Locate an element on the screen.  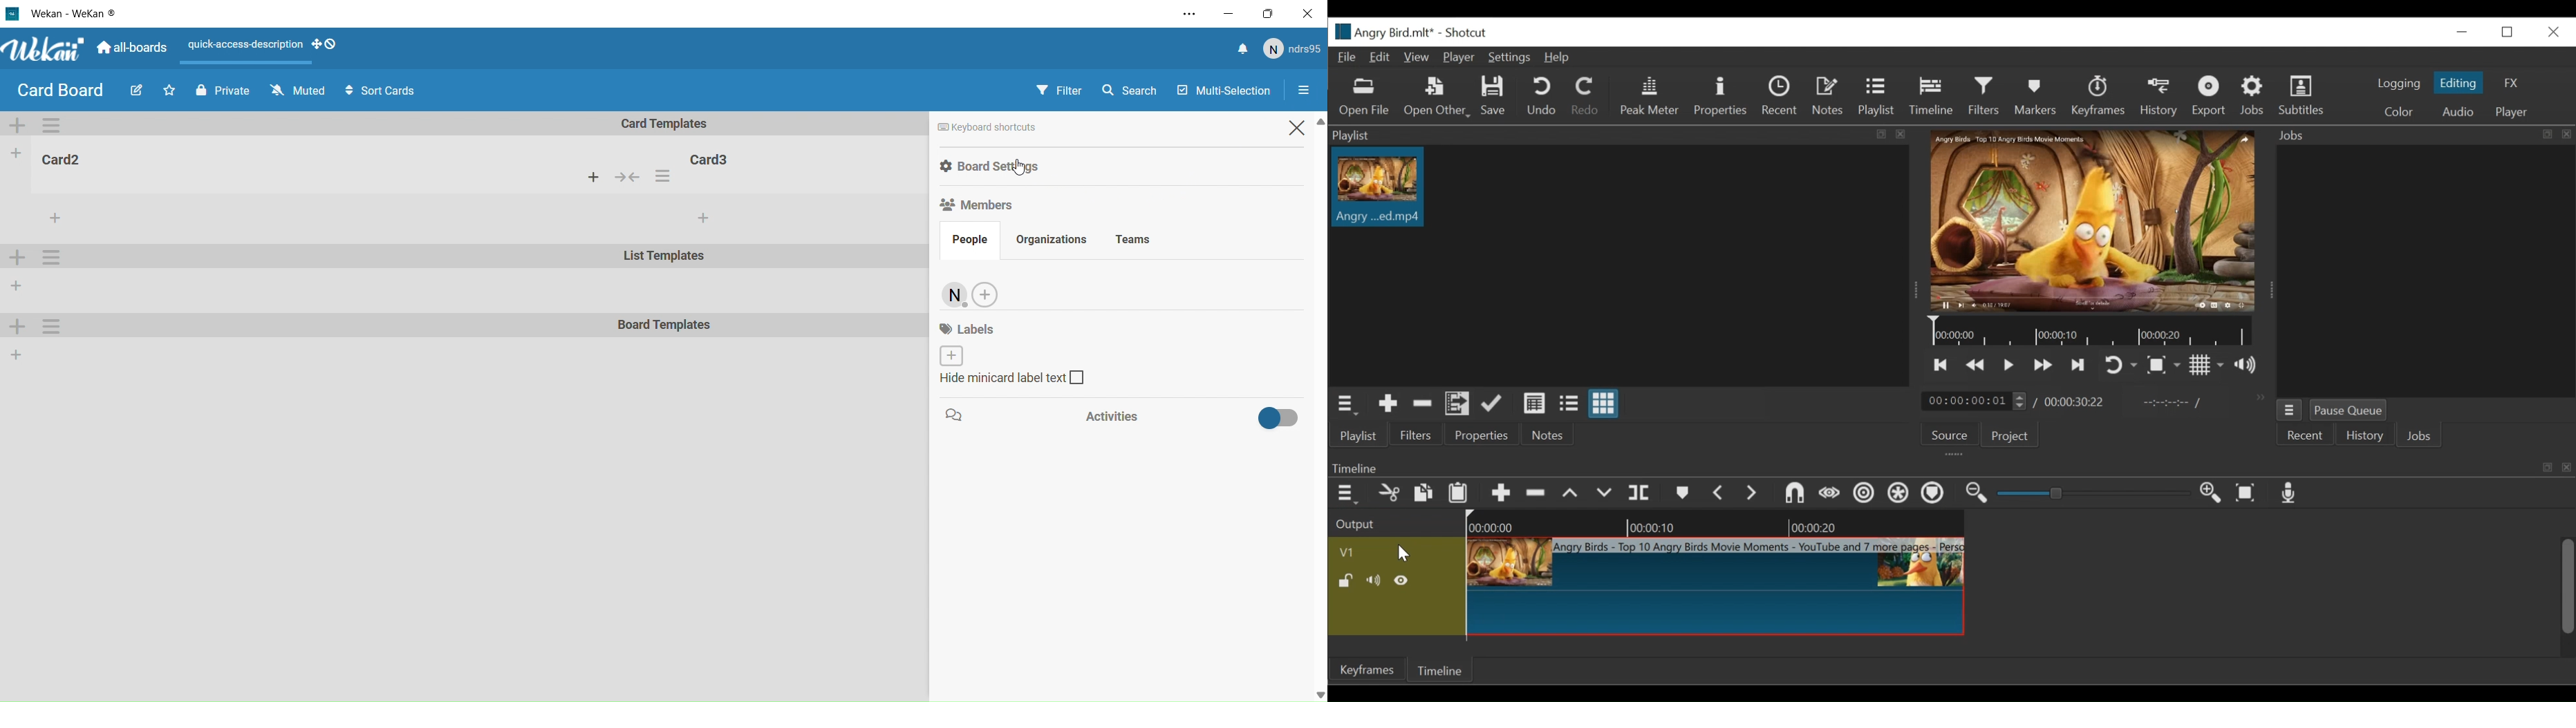
Timeline  is located at coordinates (2097, 333).